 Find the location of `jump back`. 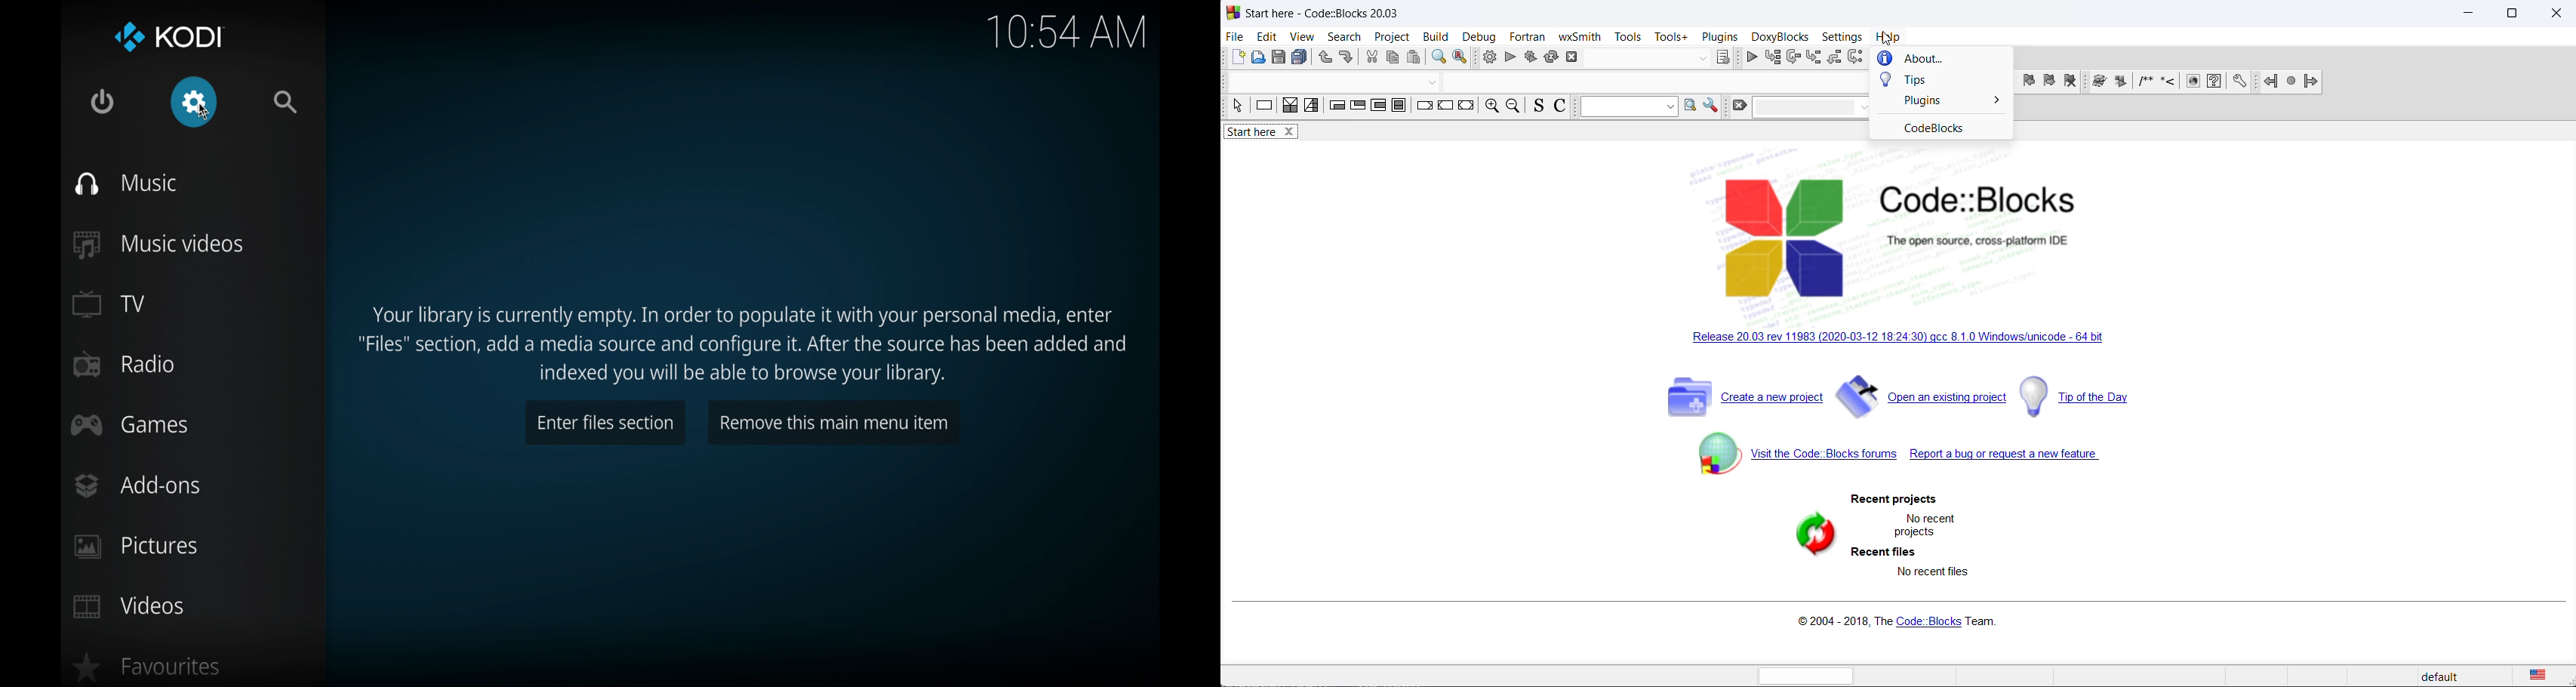

jump back is located at coordinates (2269, 83).